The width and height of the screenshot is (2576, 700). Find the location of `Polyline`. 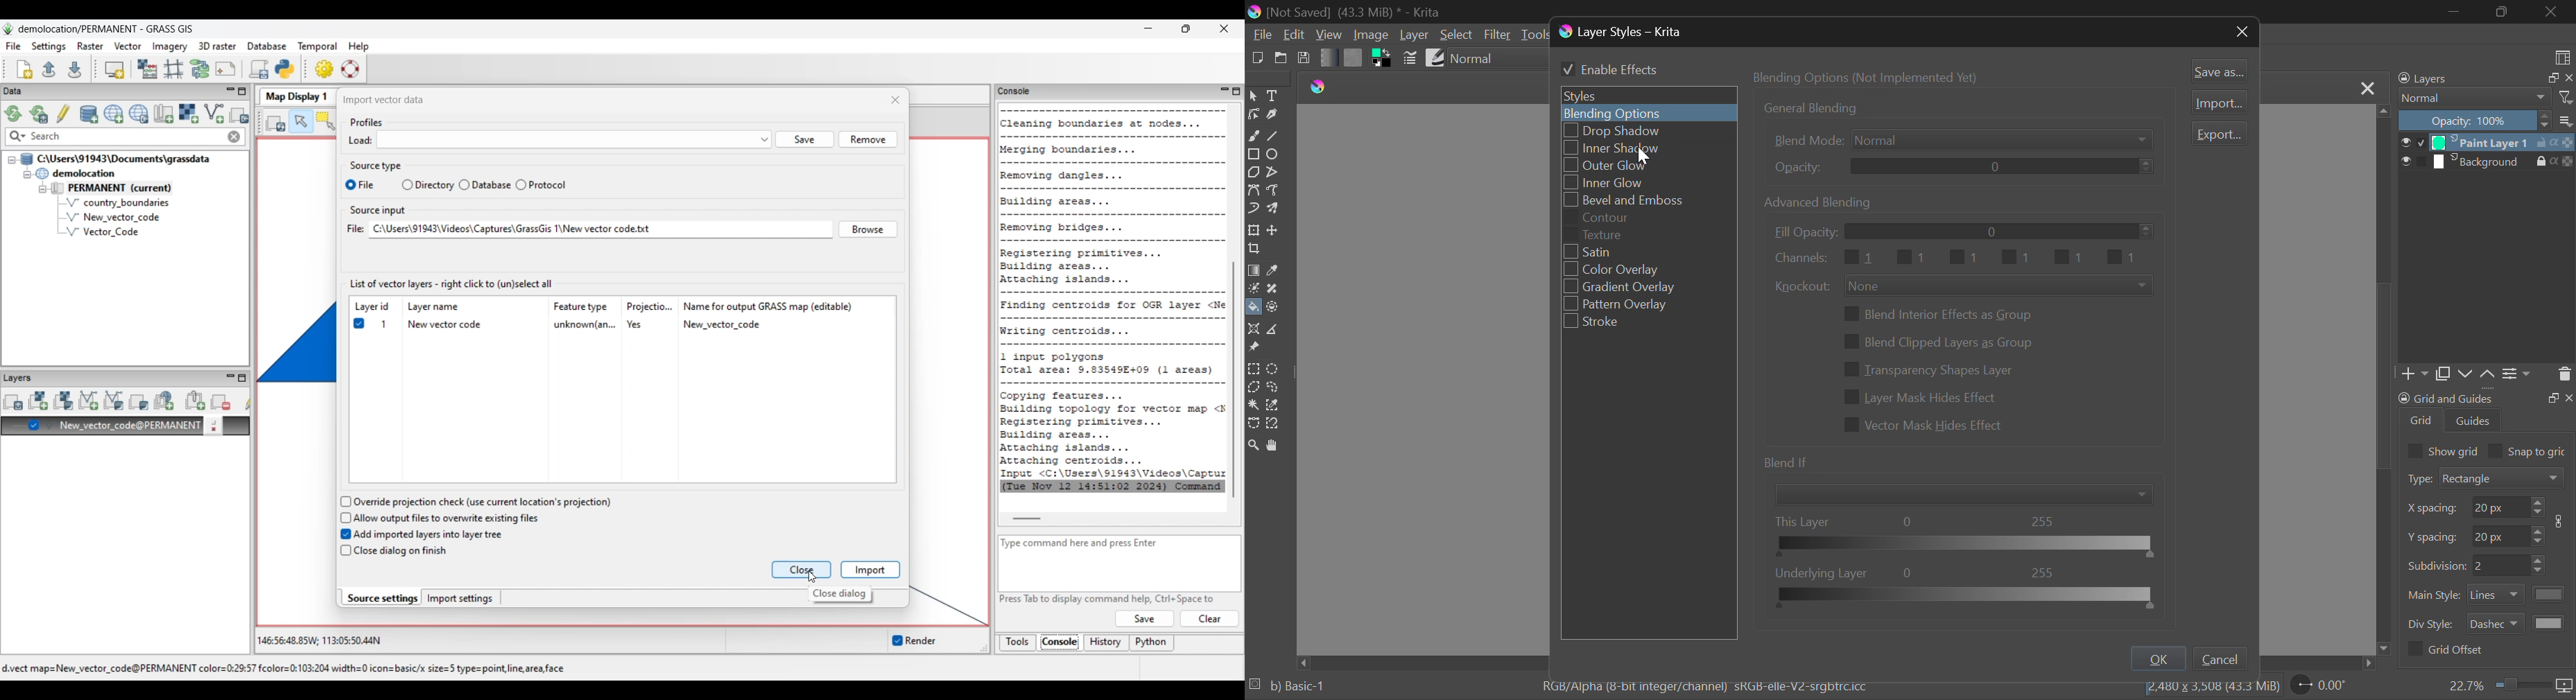

Polyline is located at coordinates (1274, 171).